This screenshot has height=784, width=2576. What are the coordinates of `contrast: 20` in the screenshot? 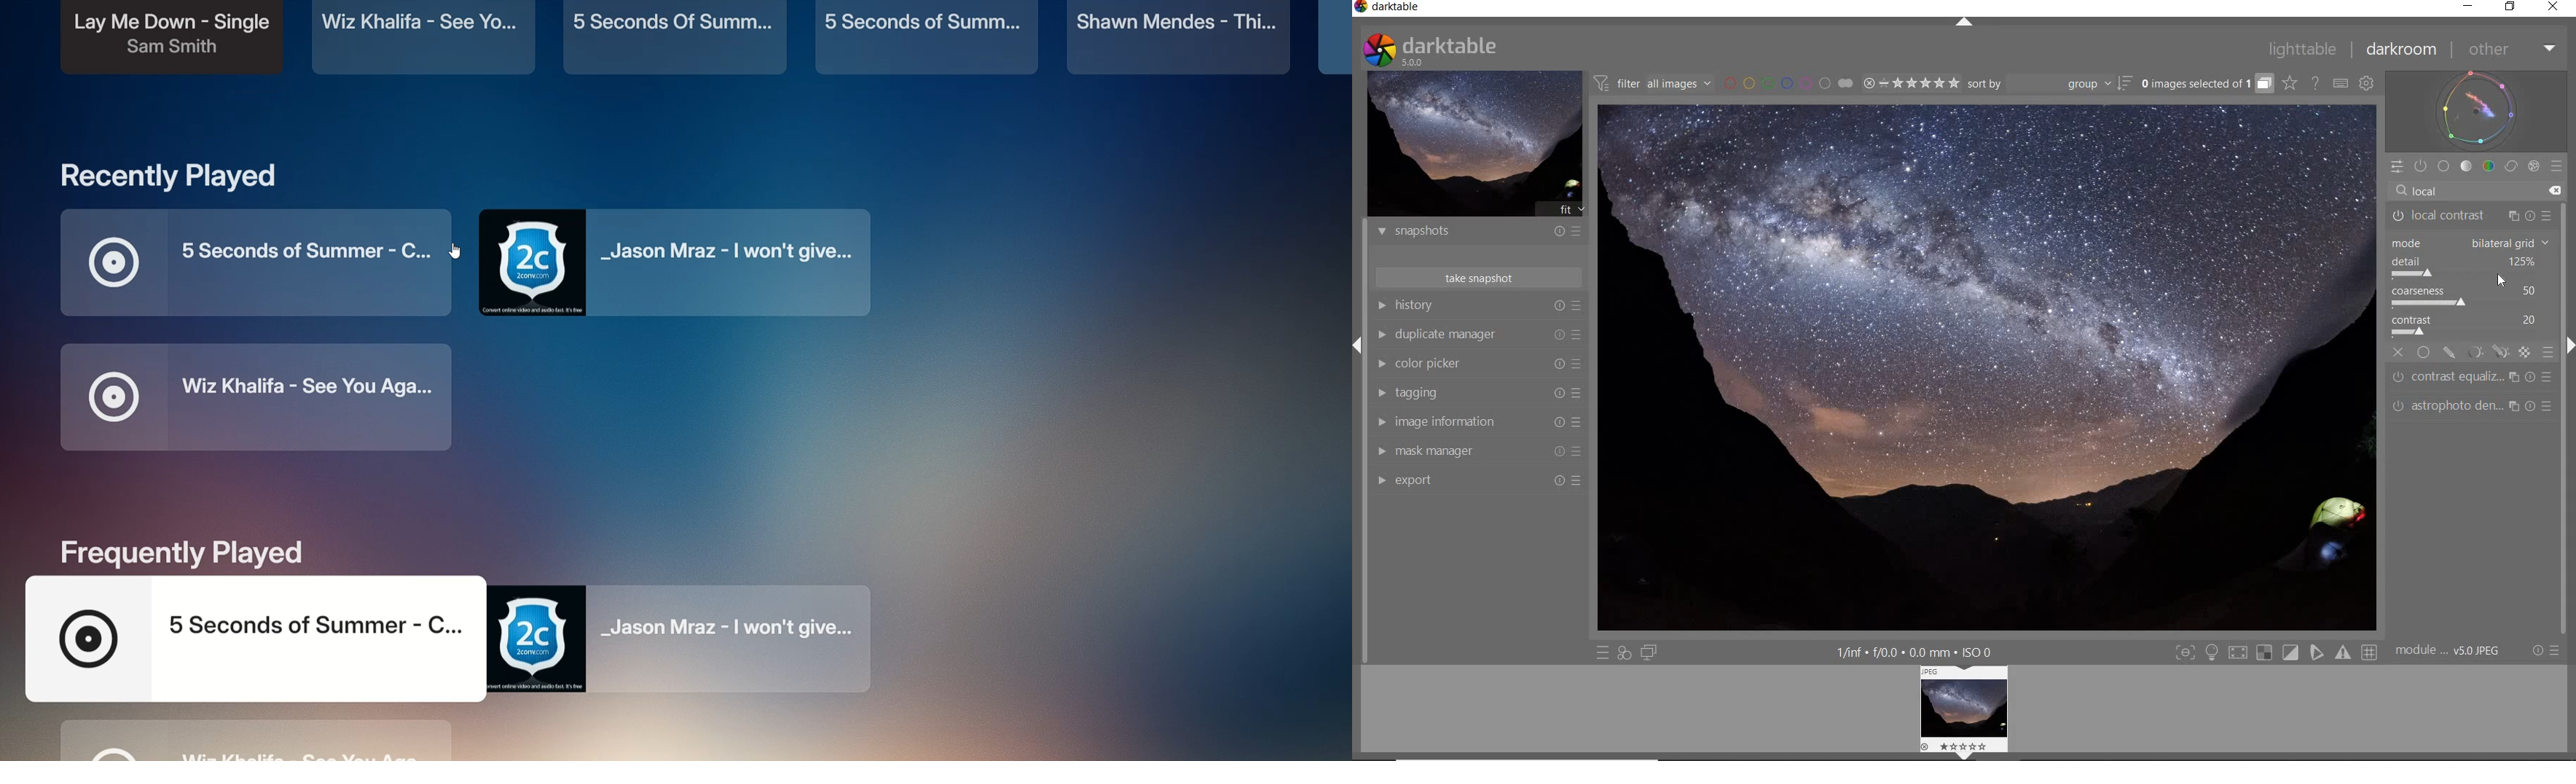 It's located at (2467, 321).